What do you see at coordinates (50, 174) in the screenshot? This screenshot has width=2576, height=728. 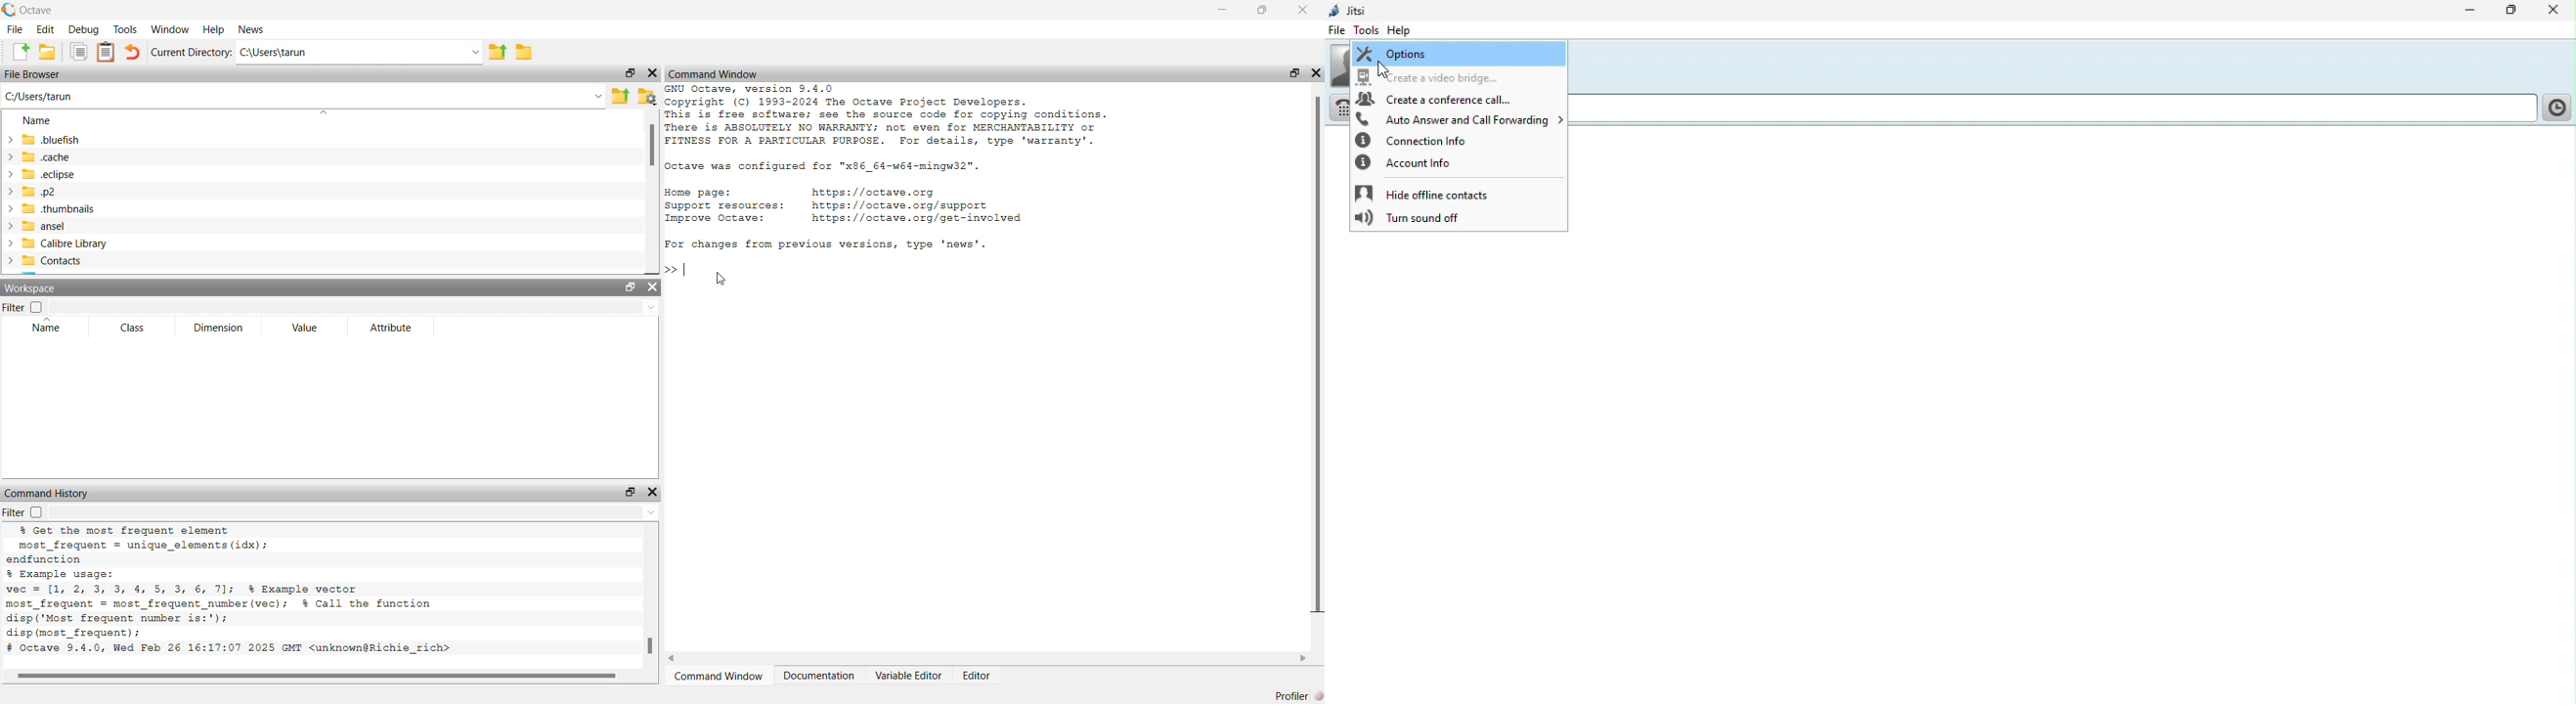 I see `eclipse` at bounding box center [50, 174].